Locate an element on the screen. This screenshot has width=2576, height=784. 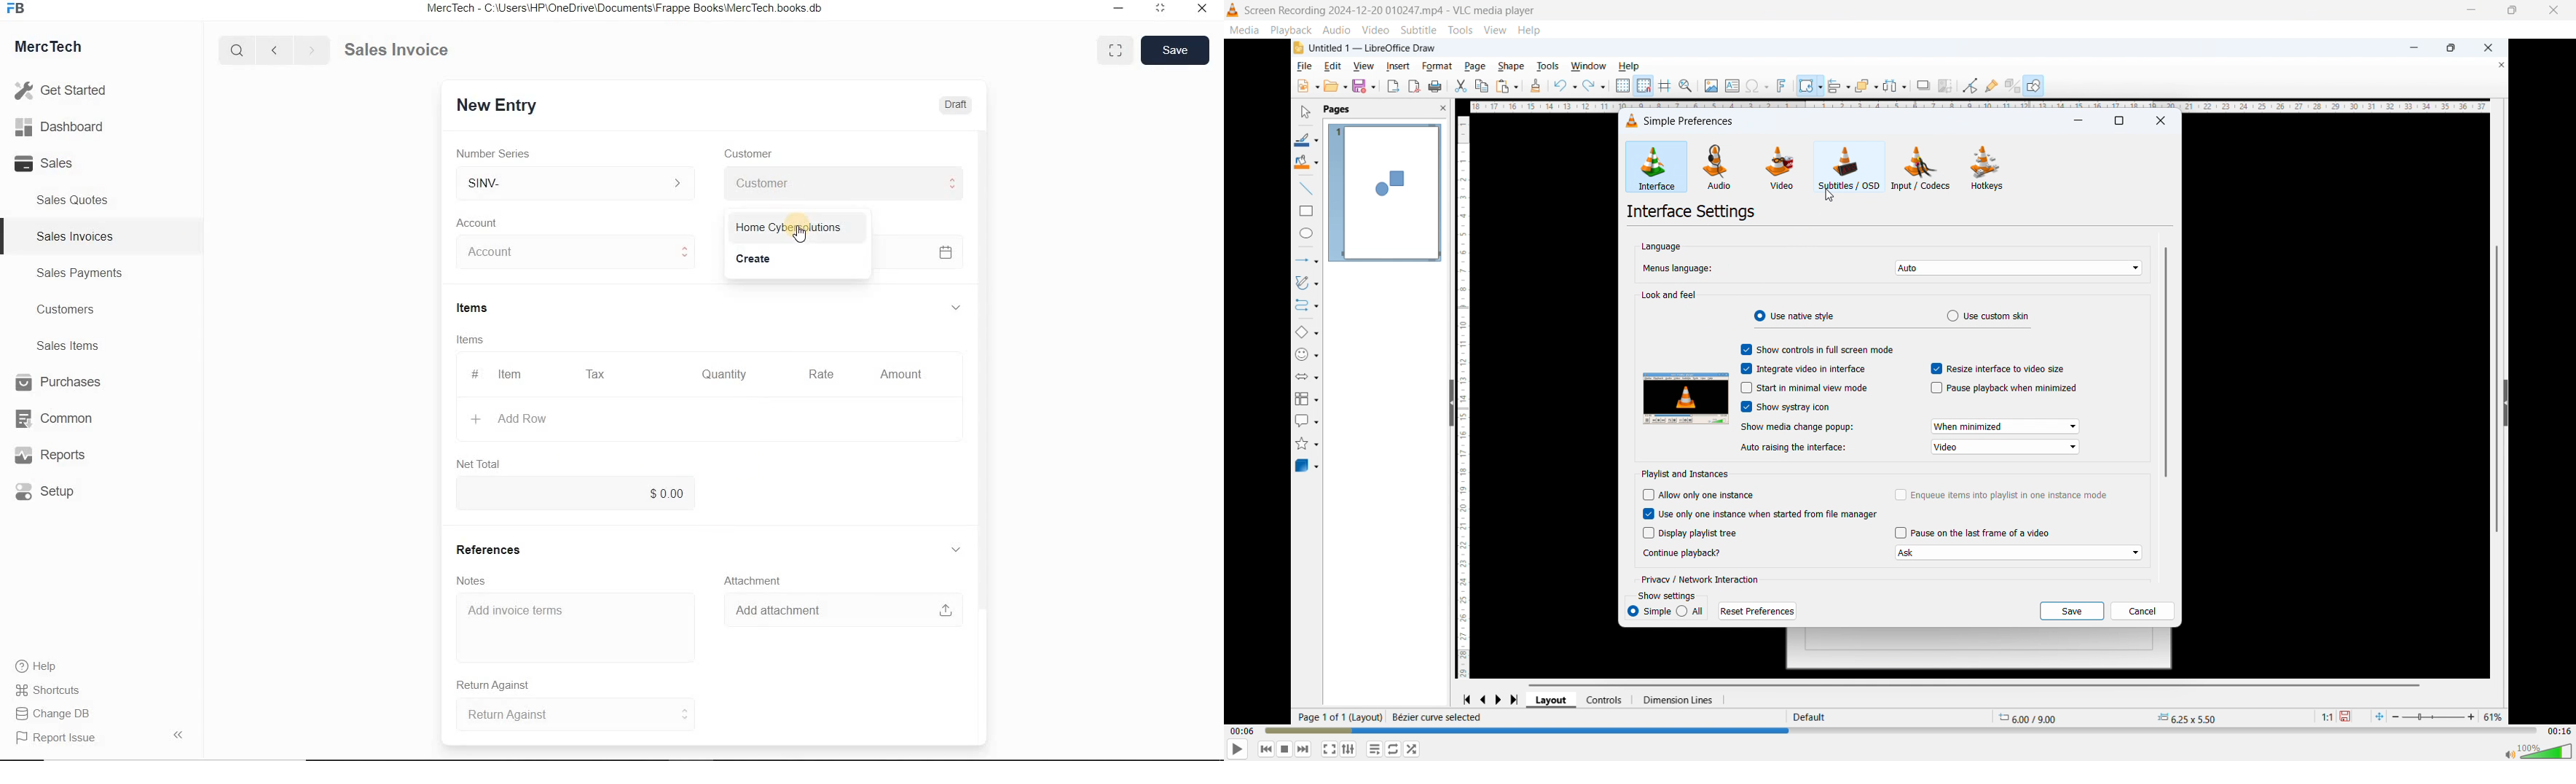
Auto raising the interface  is located at coordinates (2006, 447).